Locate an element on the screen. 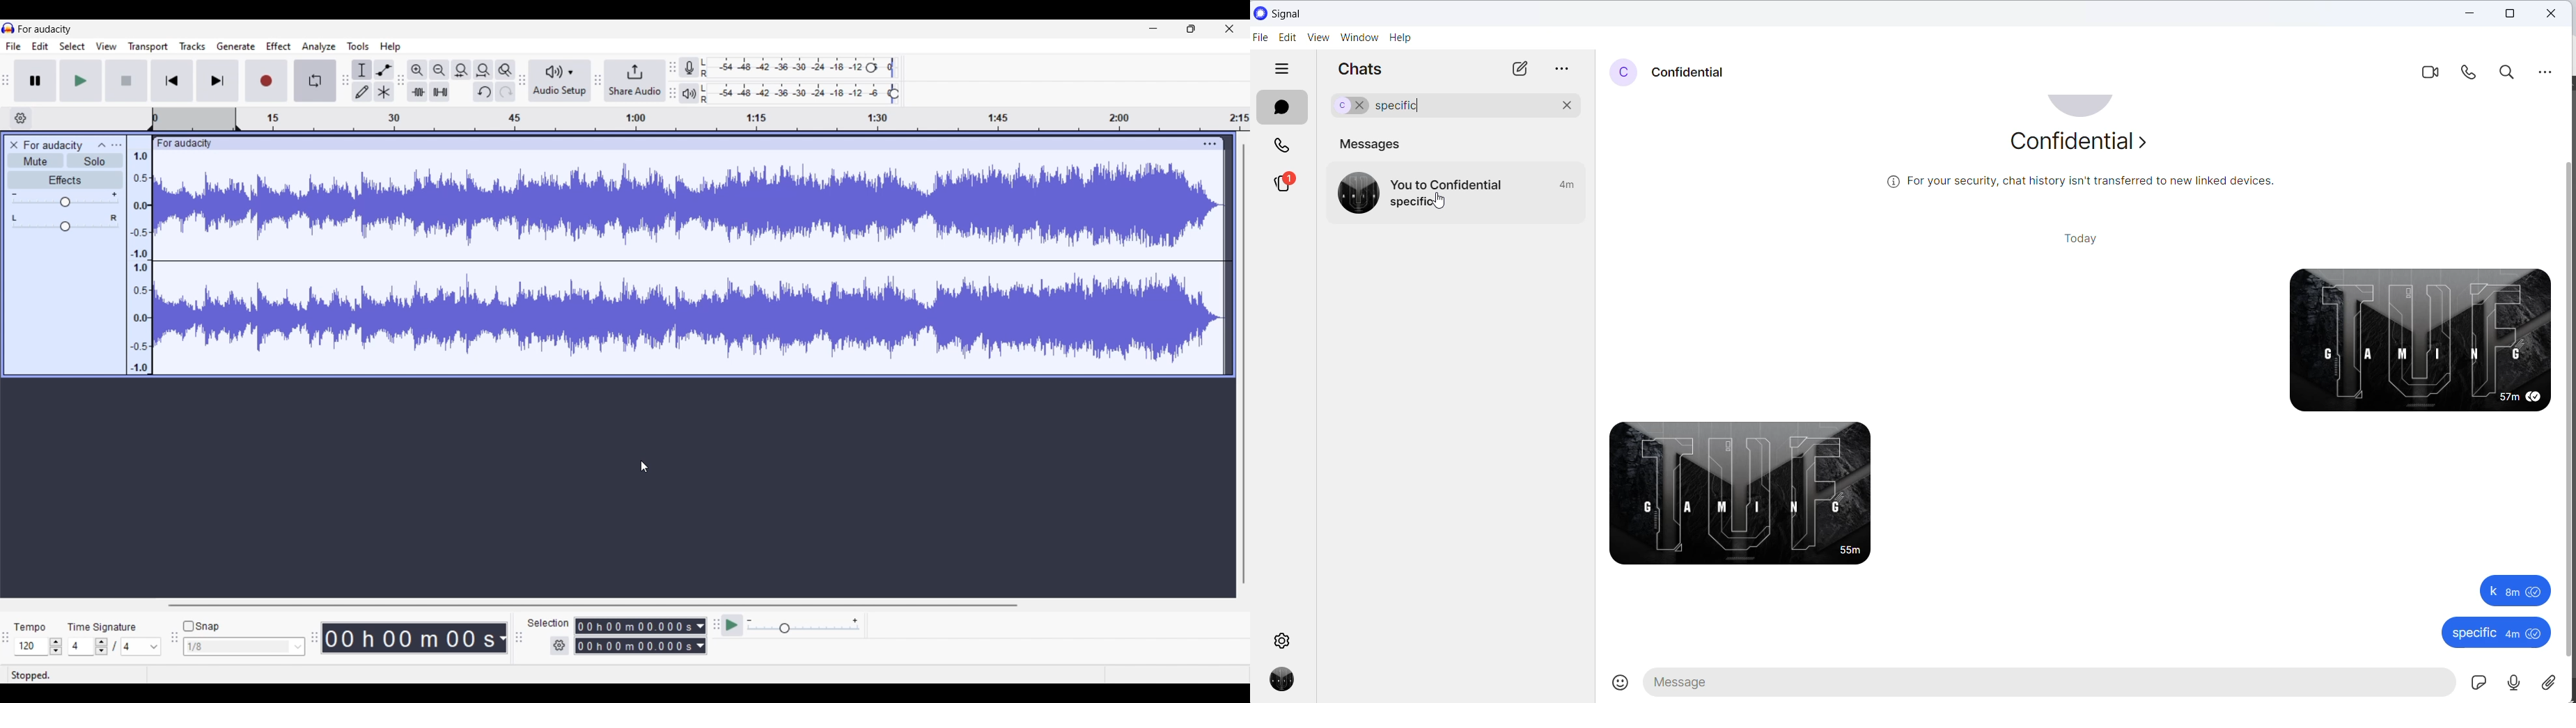 This screenshot has height=728, width=2576. close is located at coordinates (2551, 13).